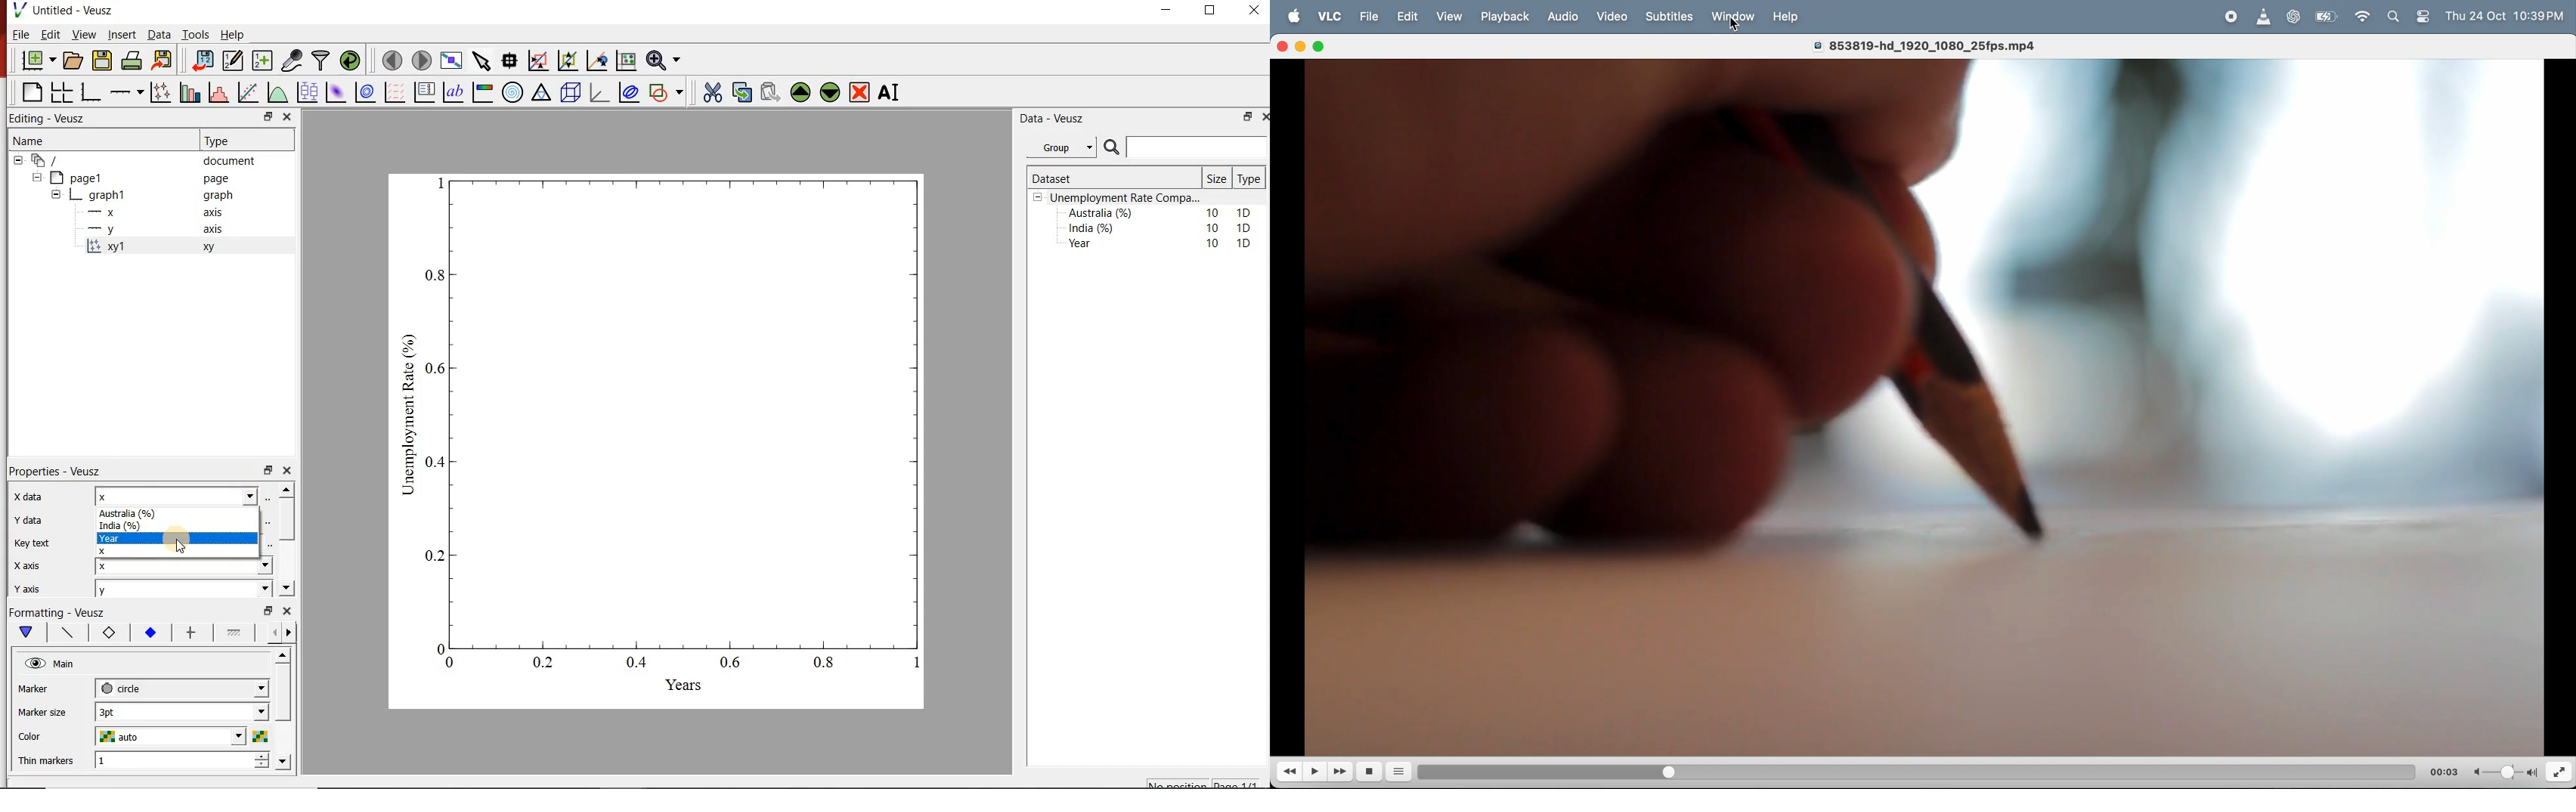 This screenshot has height=812, width=2576. What do you see at coordinates (1672, 16) in the screenshot?
I see `Subtitles` at bounding box center [1672, 16].